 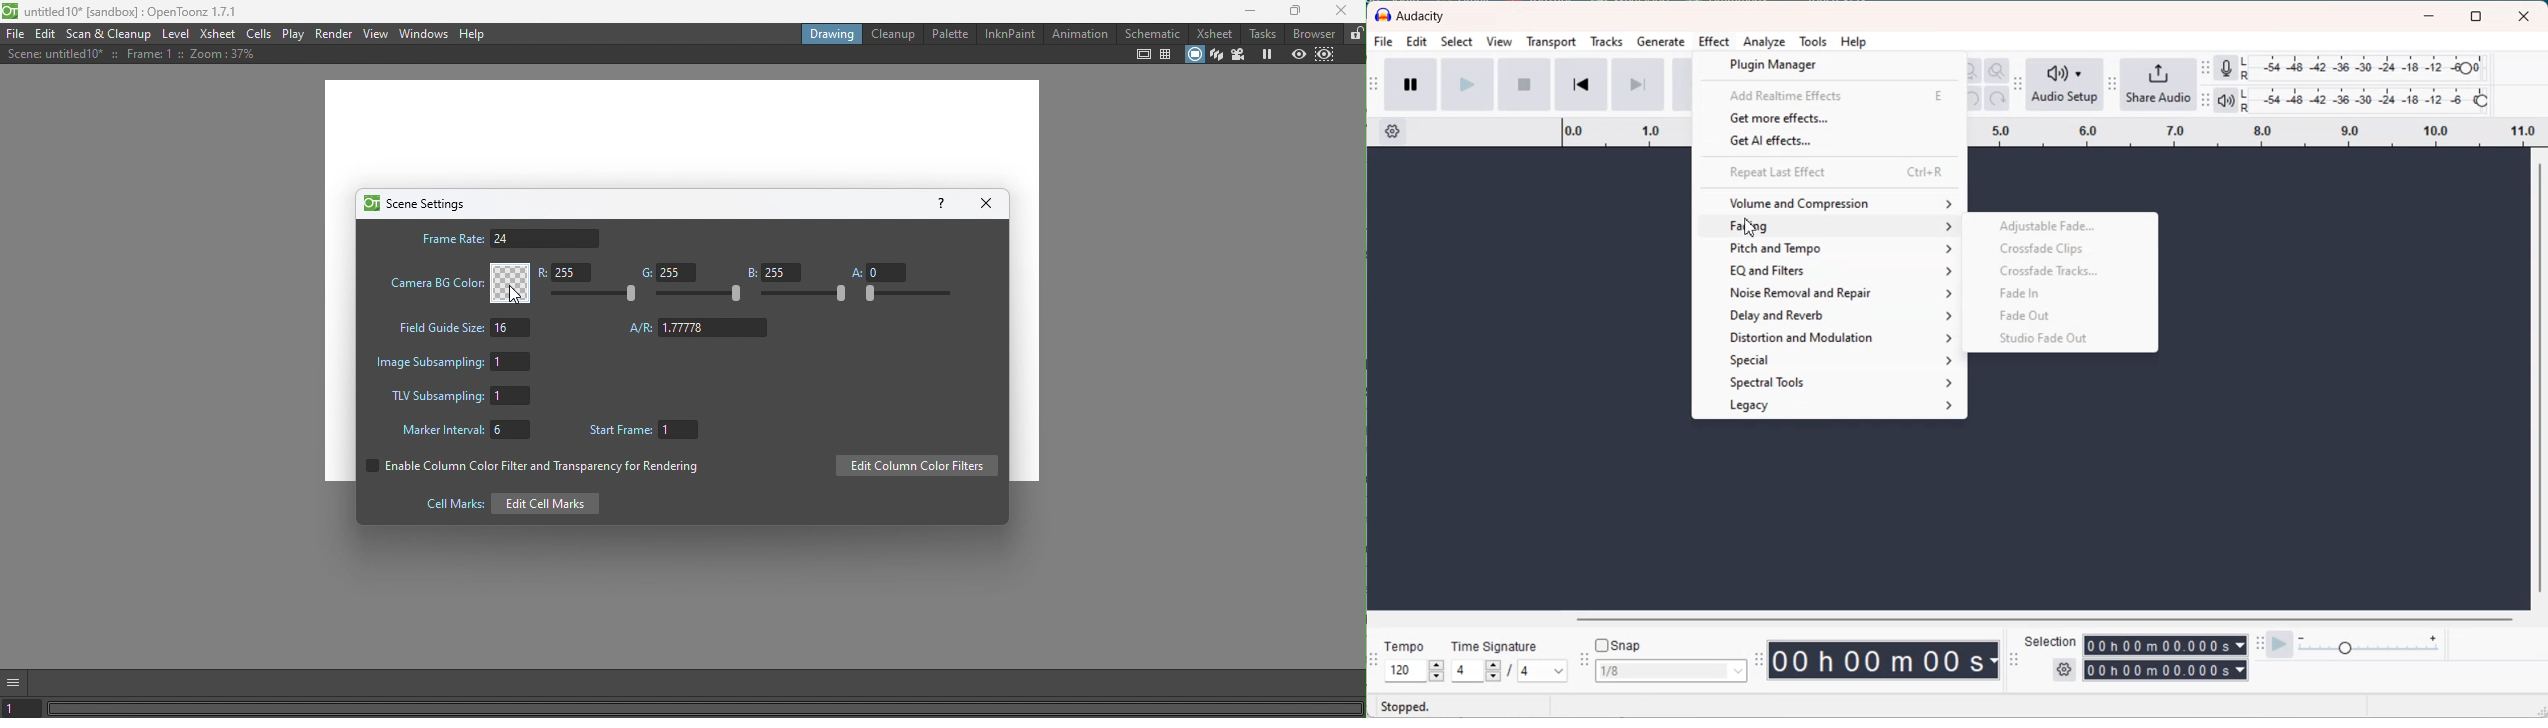 What do you see at coordinates (1829, 142) in the screenshot?
I see `Get Ai effects... ` at bounding box center [1829, 142].